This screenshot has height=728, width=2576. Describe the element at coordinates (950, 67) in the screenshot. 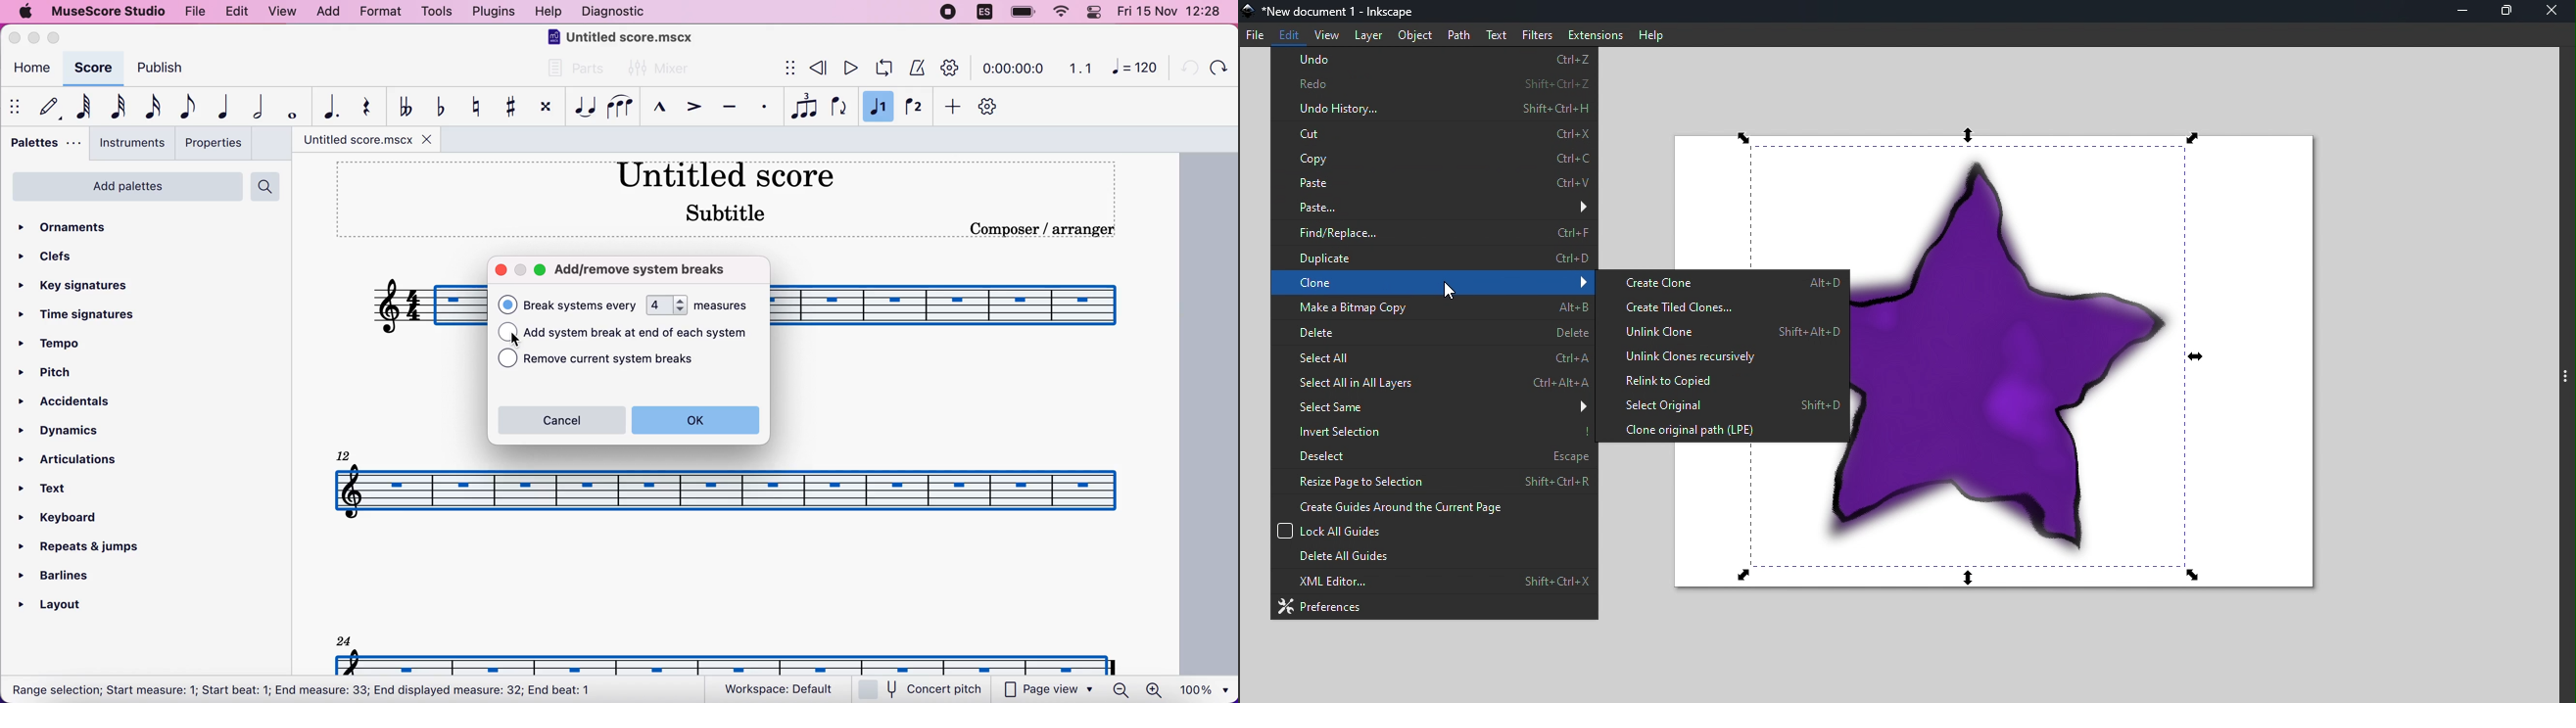

I see `playback settings` at that location.